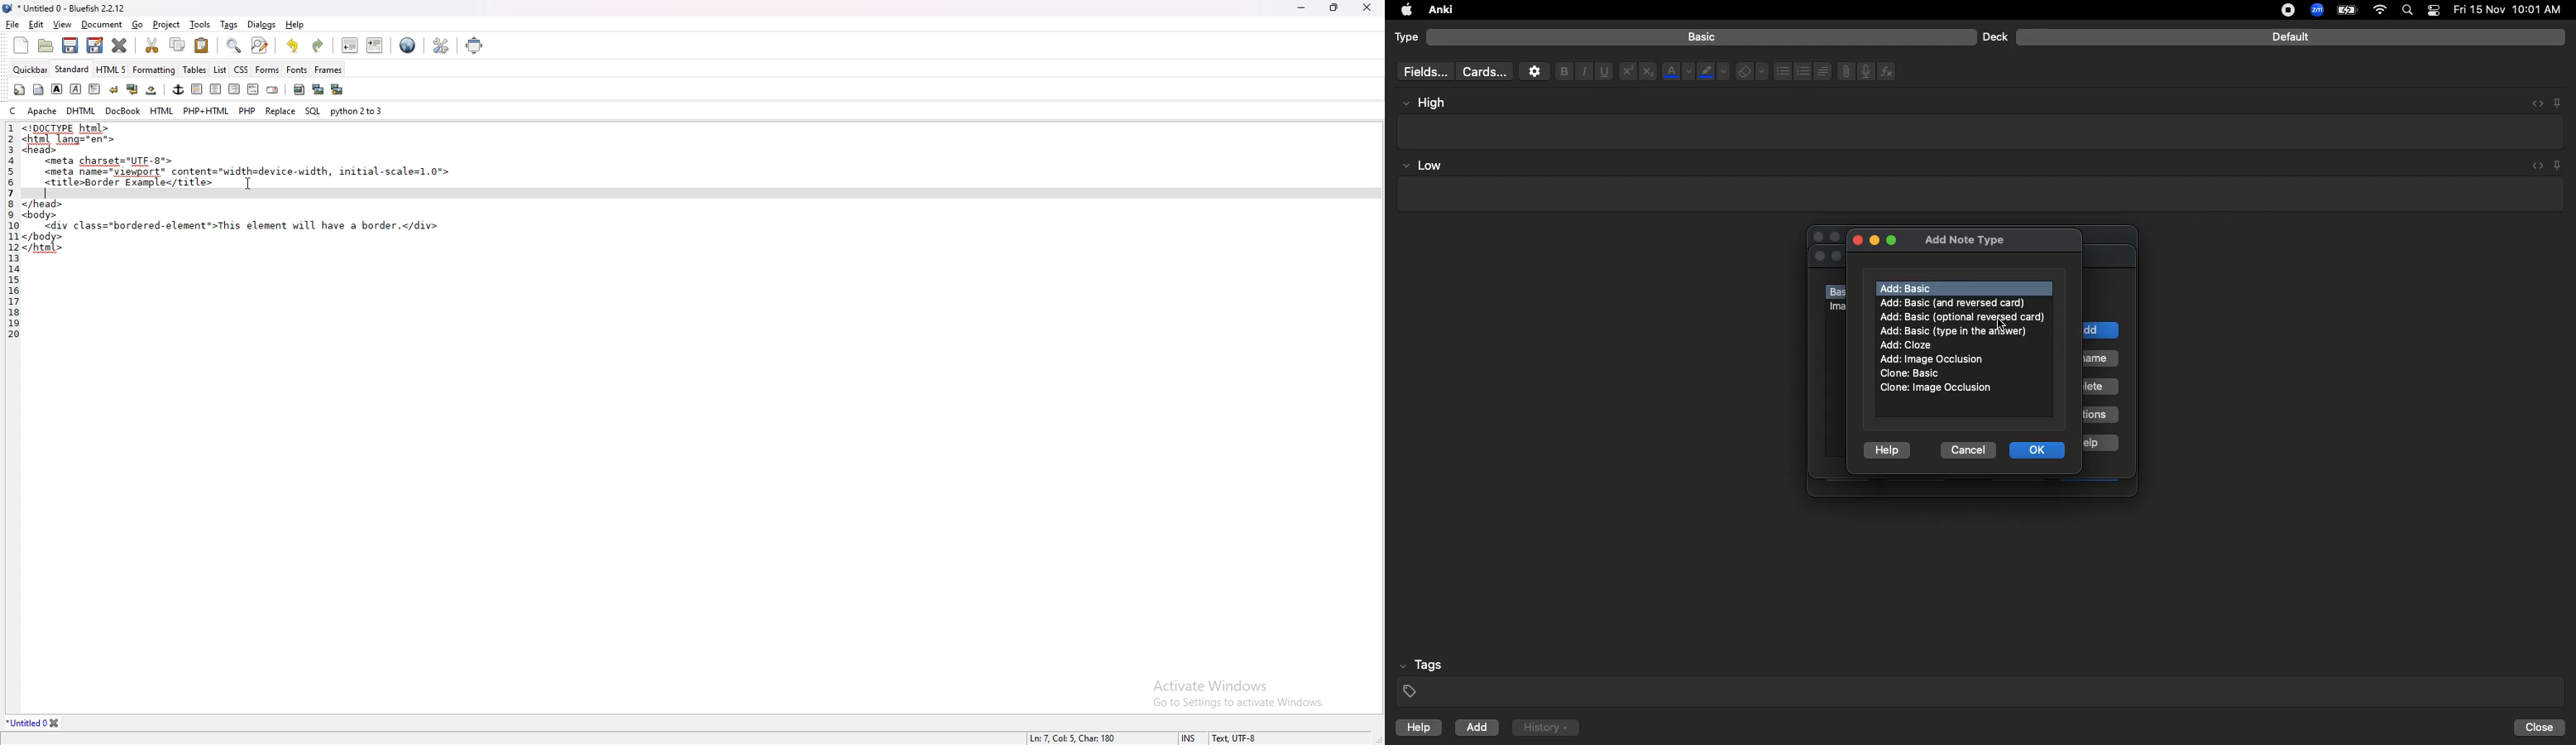 This screenshot has height=756, width=2576. I want to click on python 2 to 3, so click(358, 110).